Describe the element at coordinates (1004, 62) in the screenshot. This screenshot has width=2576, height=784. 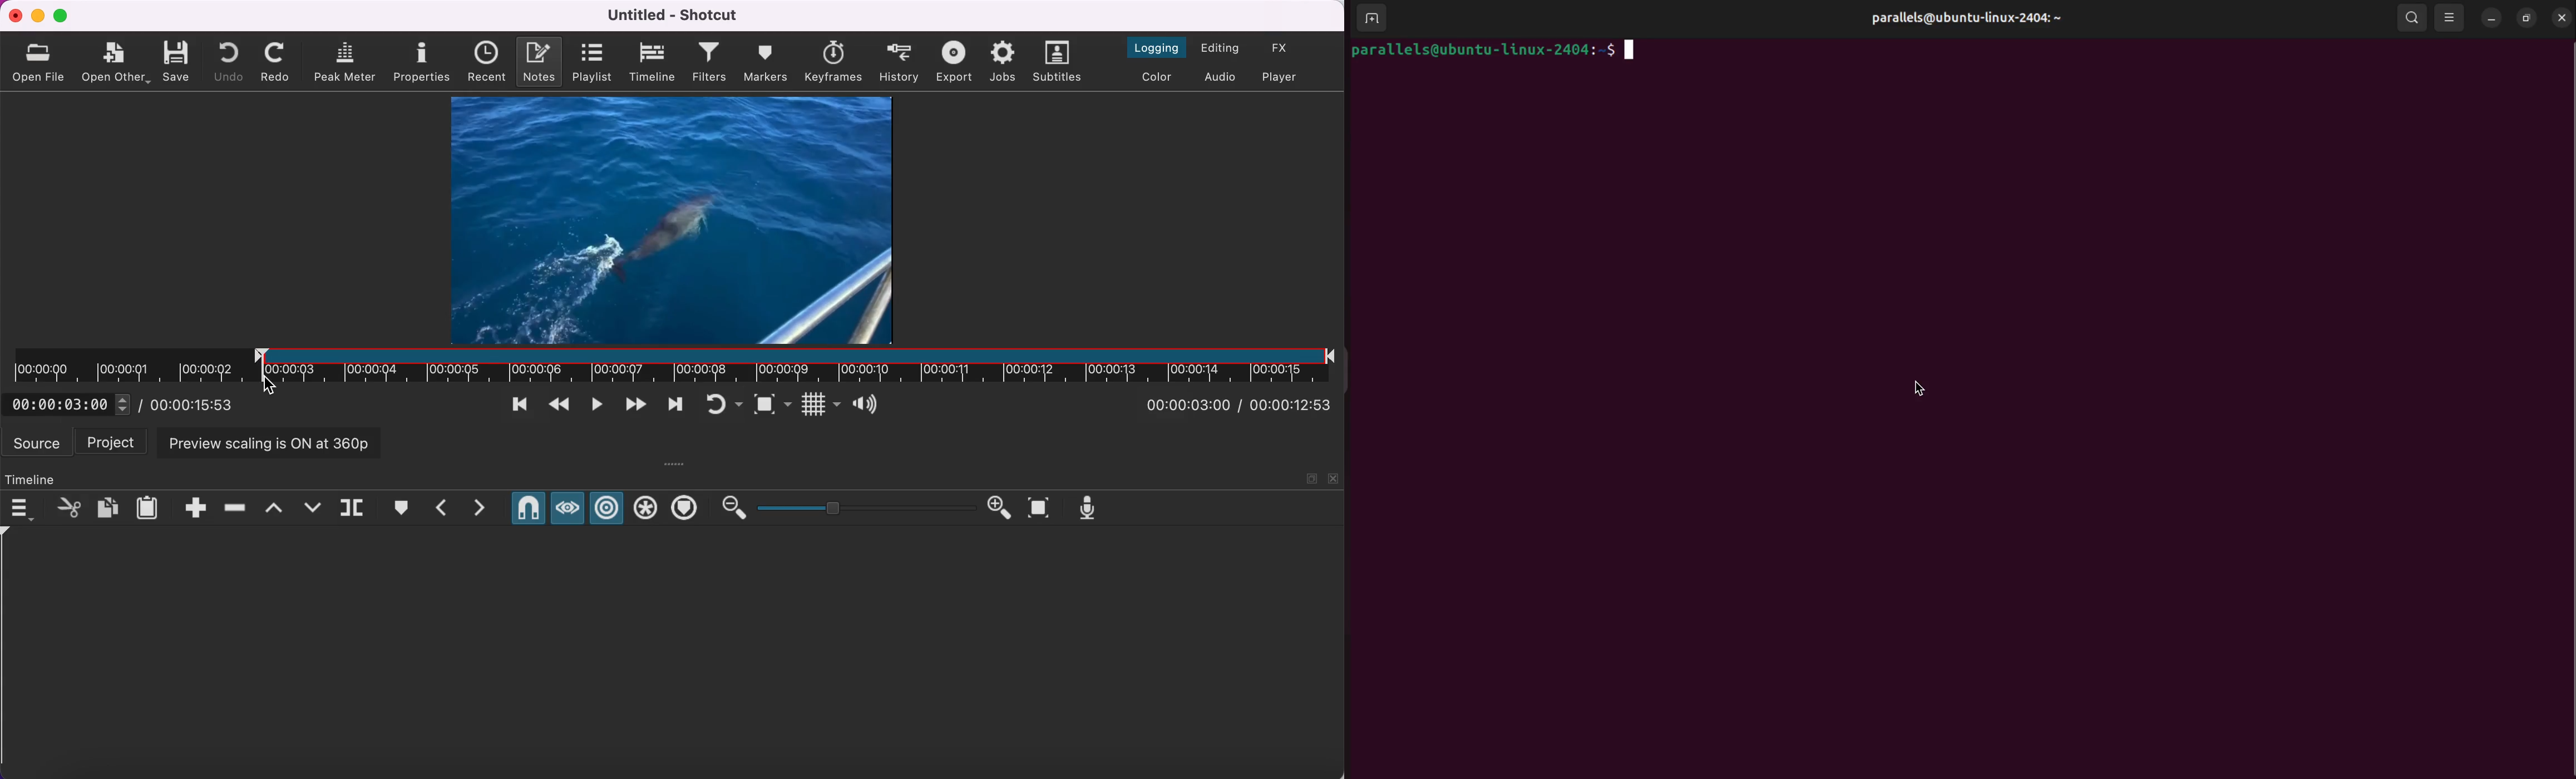
I see `jobs` at that location.